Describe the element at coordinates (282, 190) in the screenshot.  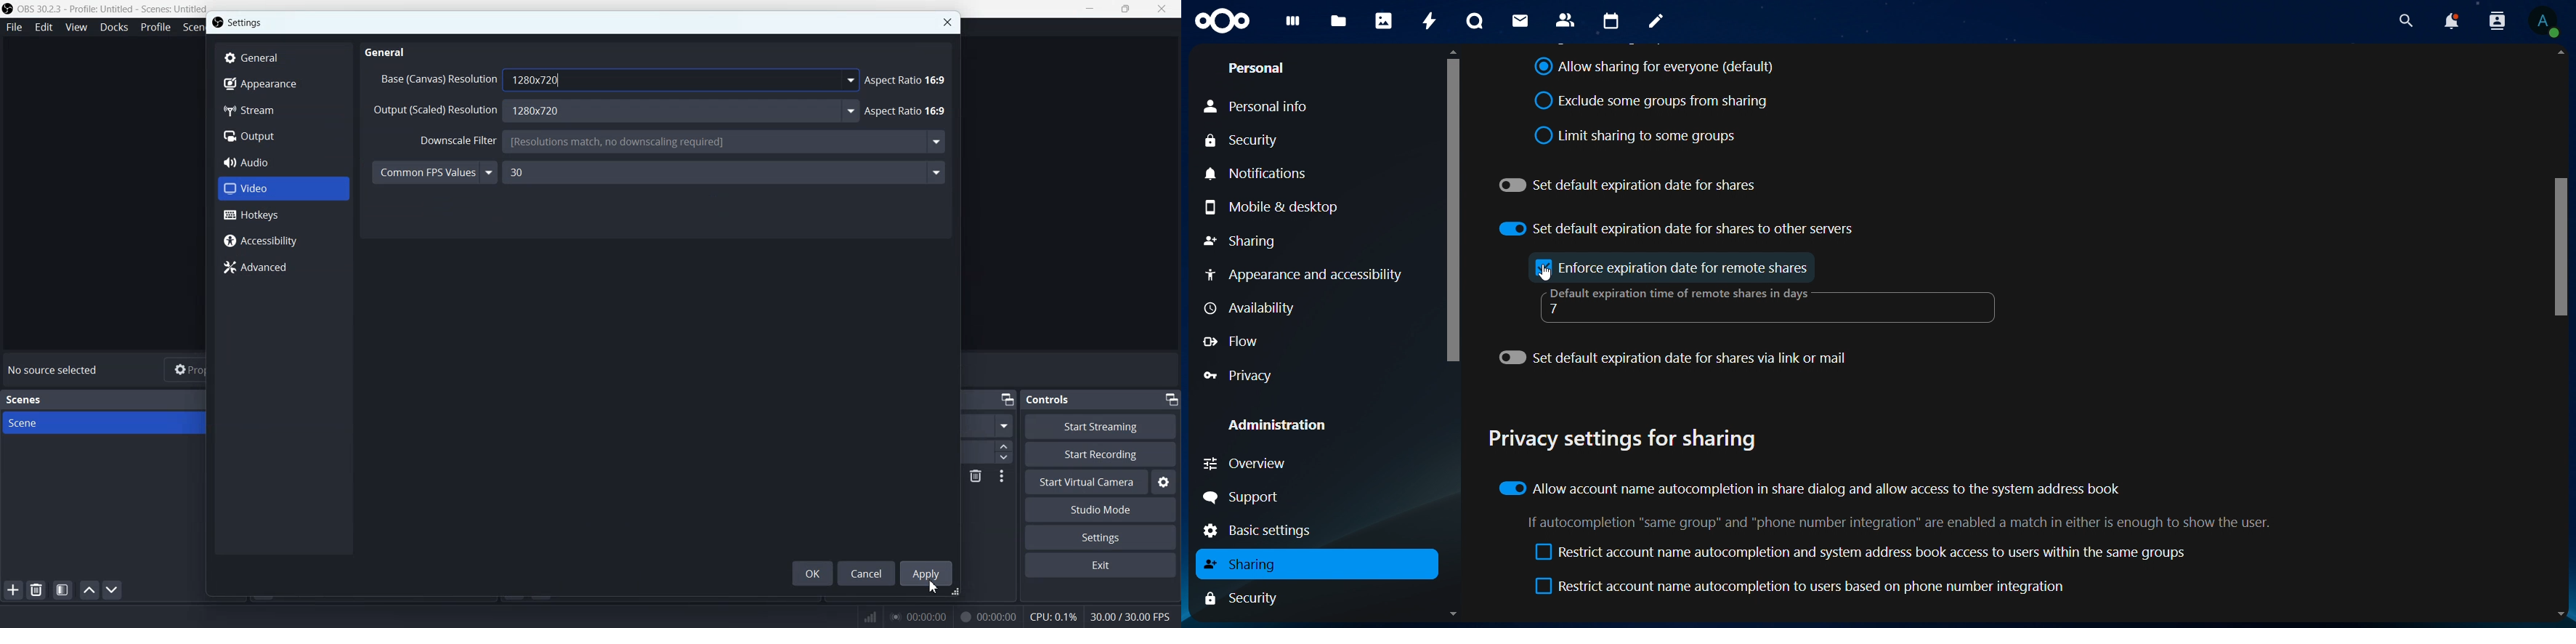
I see `Video` at that location.